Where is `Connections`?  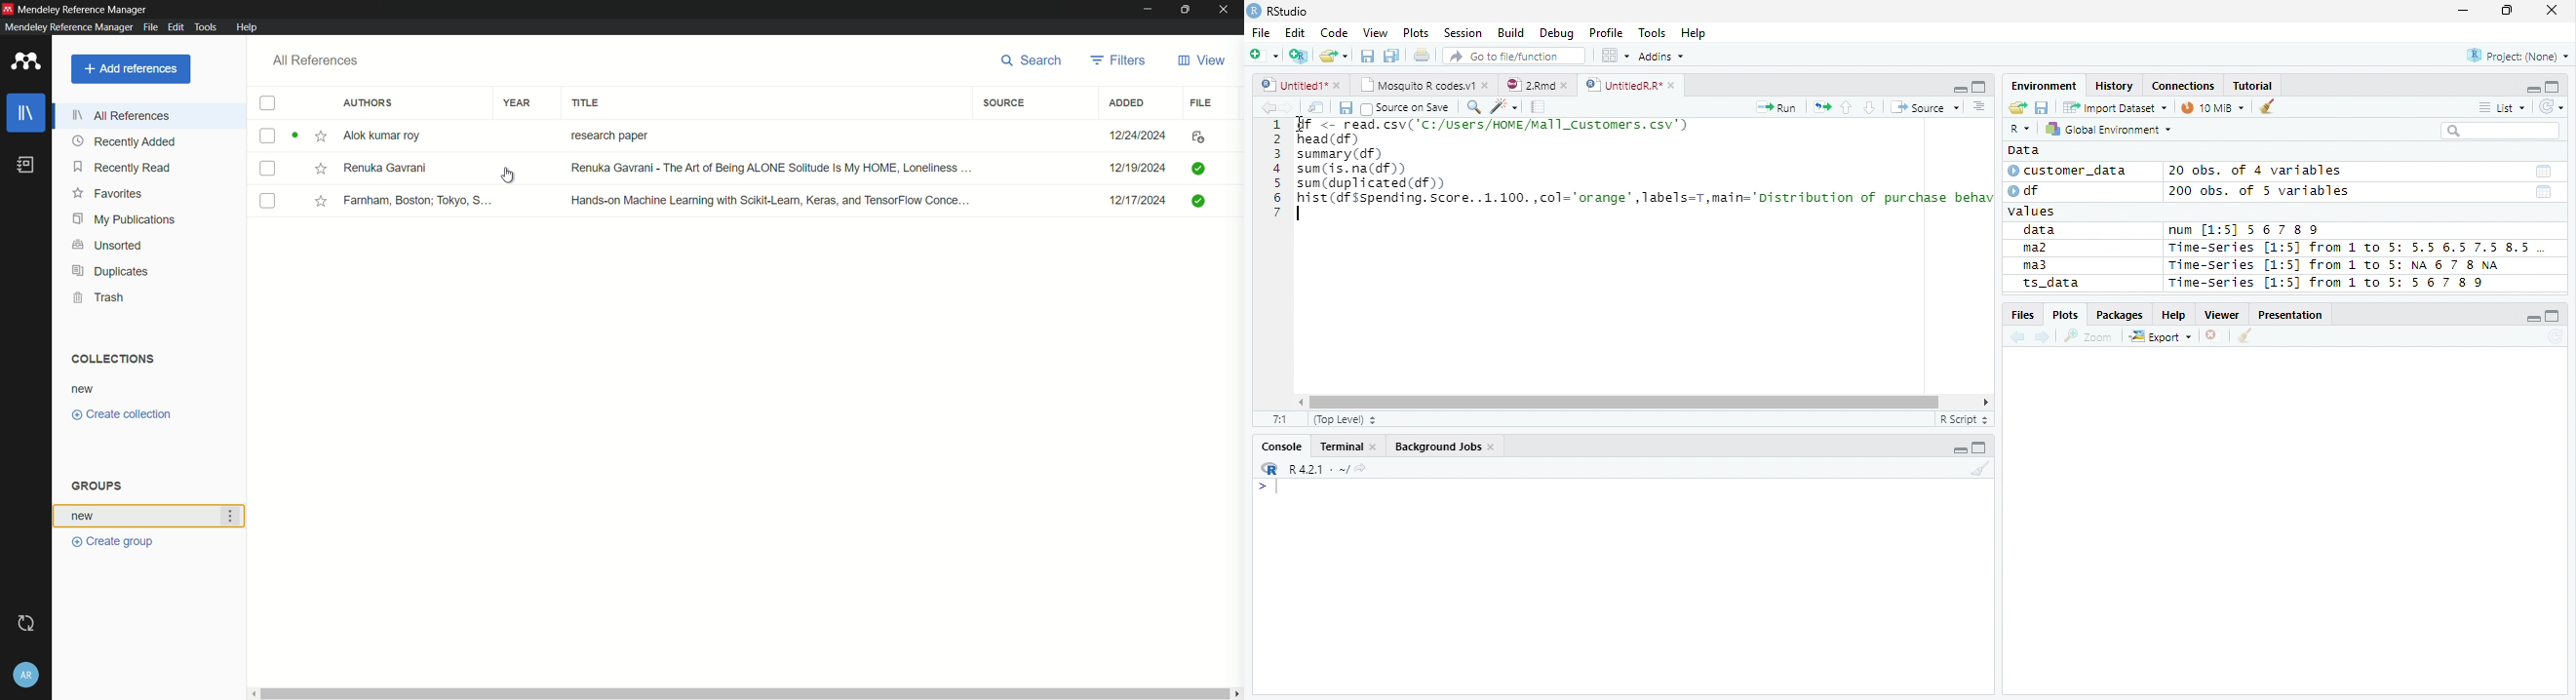
Connections is located at coordinates (2183, 86).